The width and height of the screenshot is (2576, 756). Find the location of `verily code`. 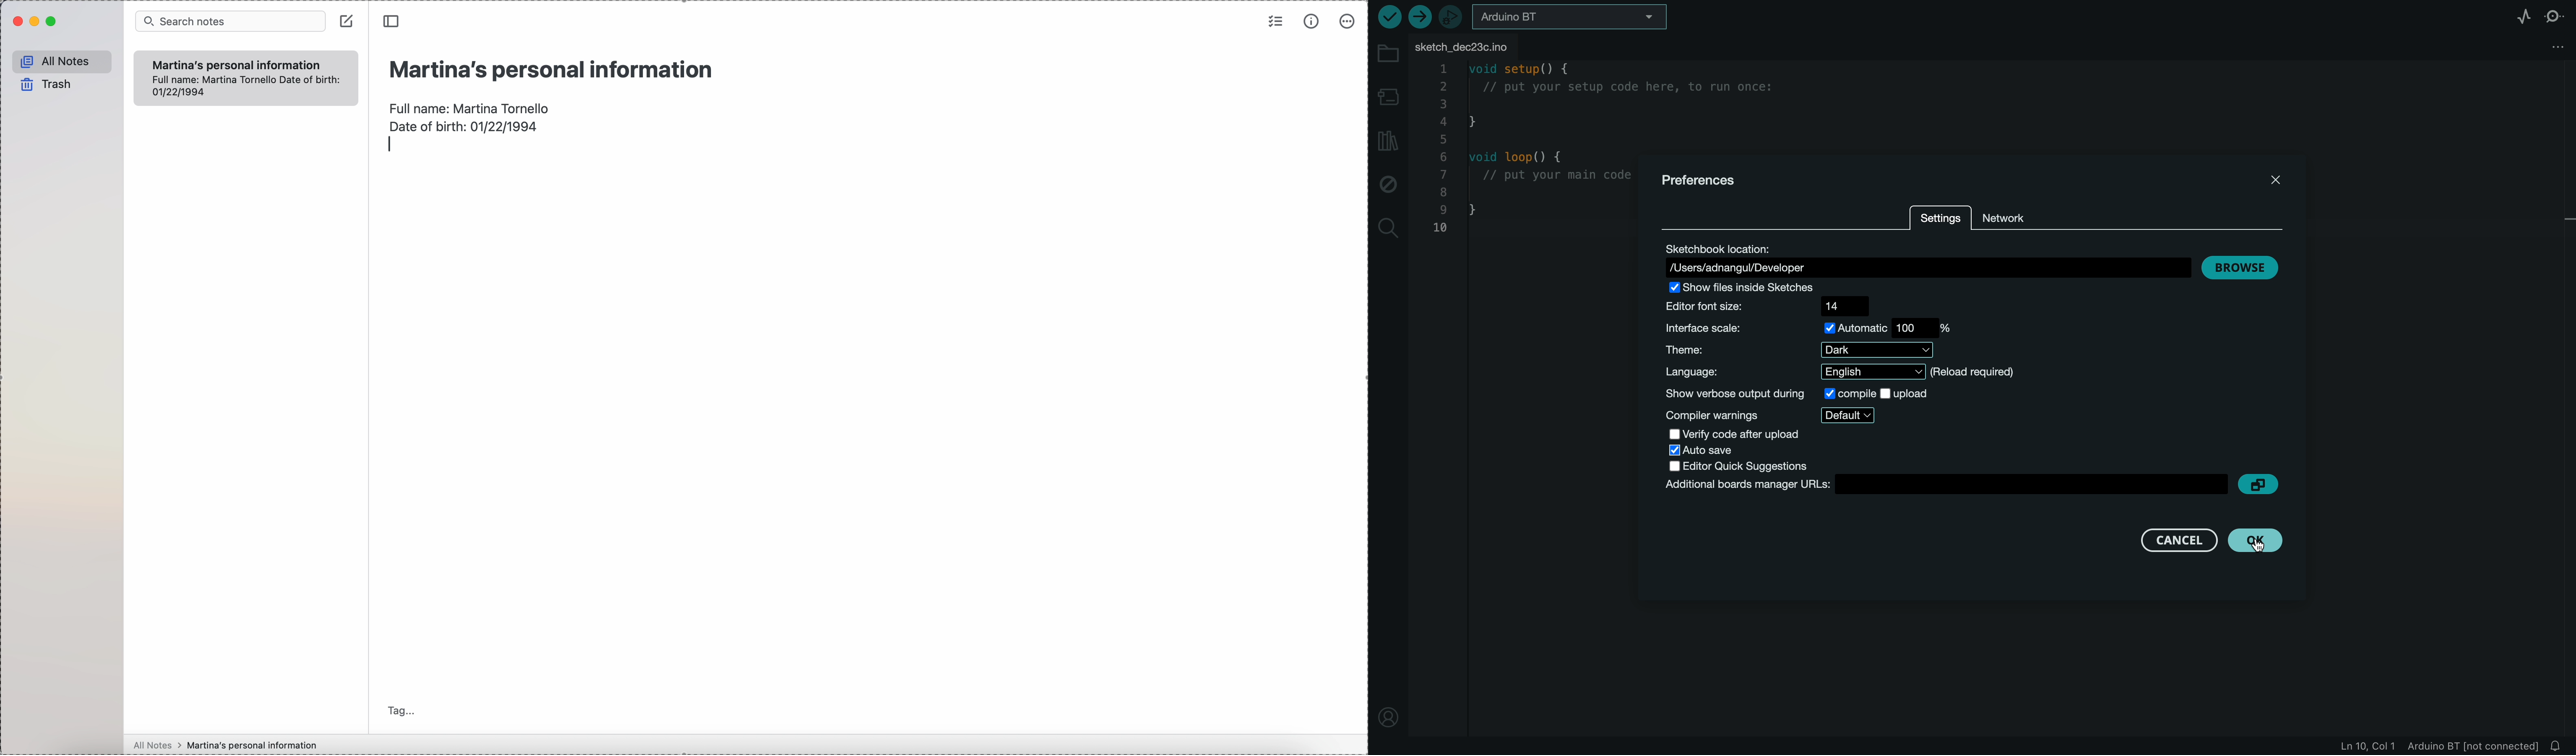

verily code is located at coordinates (1755, 433).